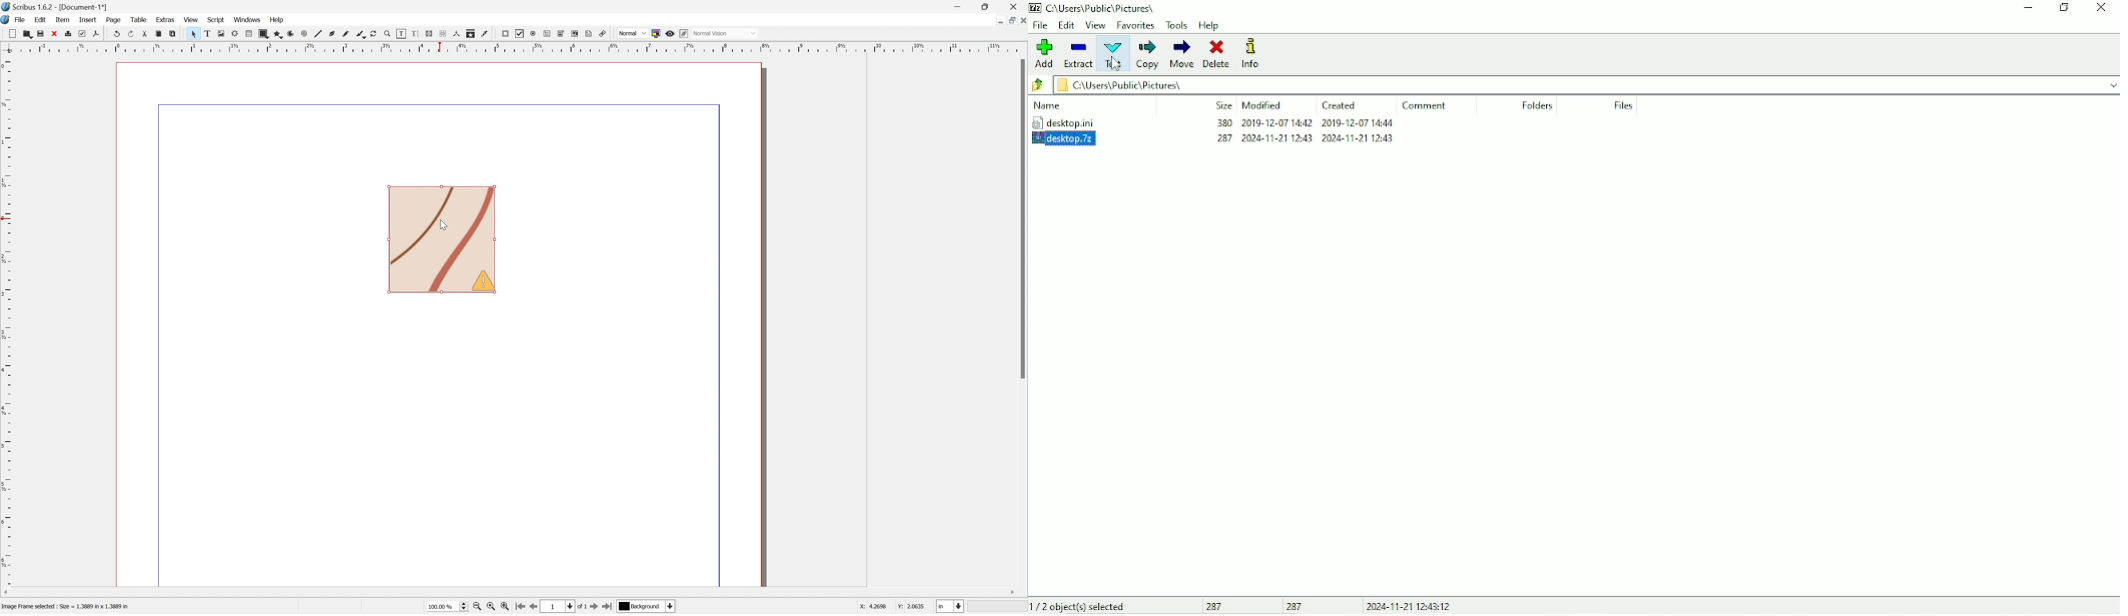 This screenshot has width=2128, height=616. Describe the element at coordinates (6, 321) in the screenshot. I see `Scale` at that location.